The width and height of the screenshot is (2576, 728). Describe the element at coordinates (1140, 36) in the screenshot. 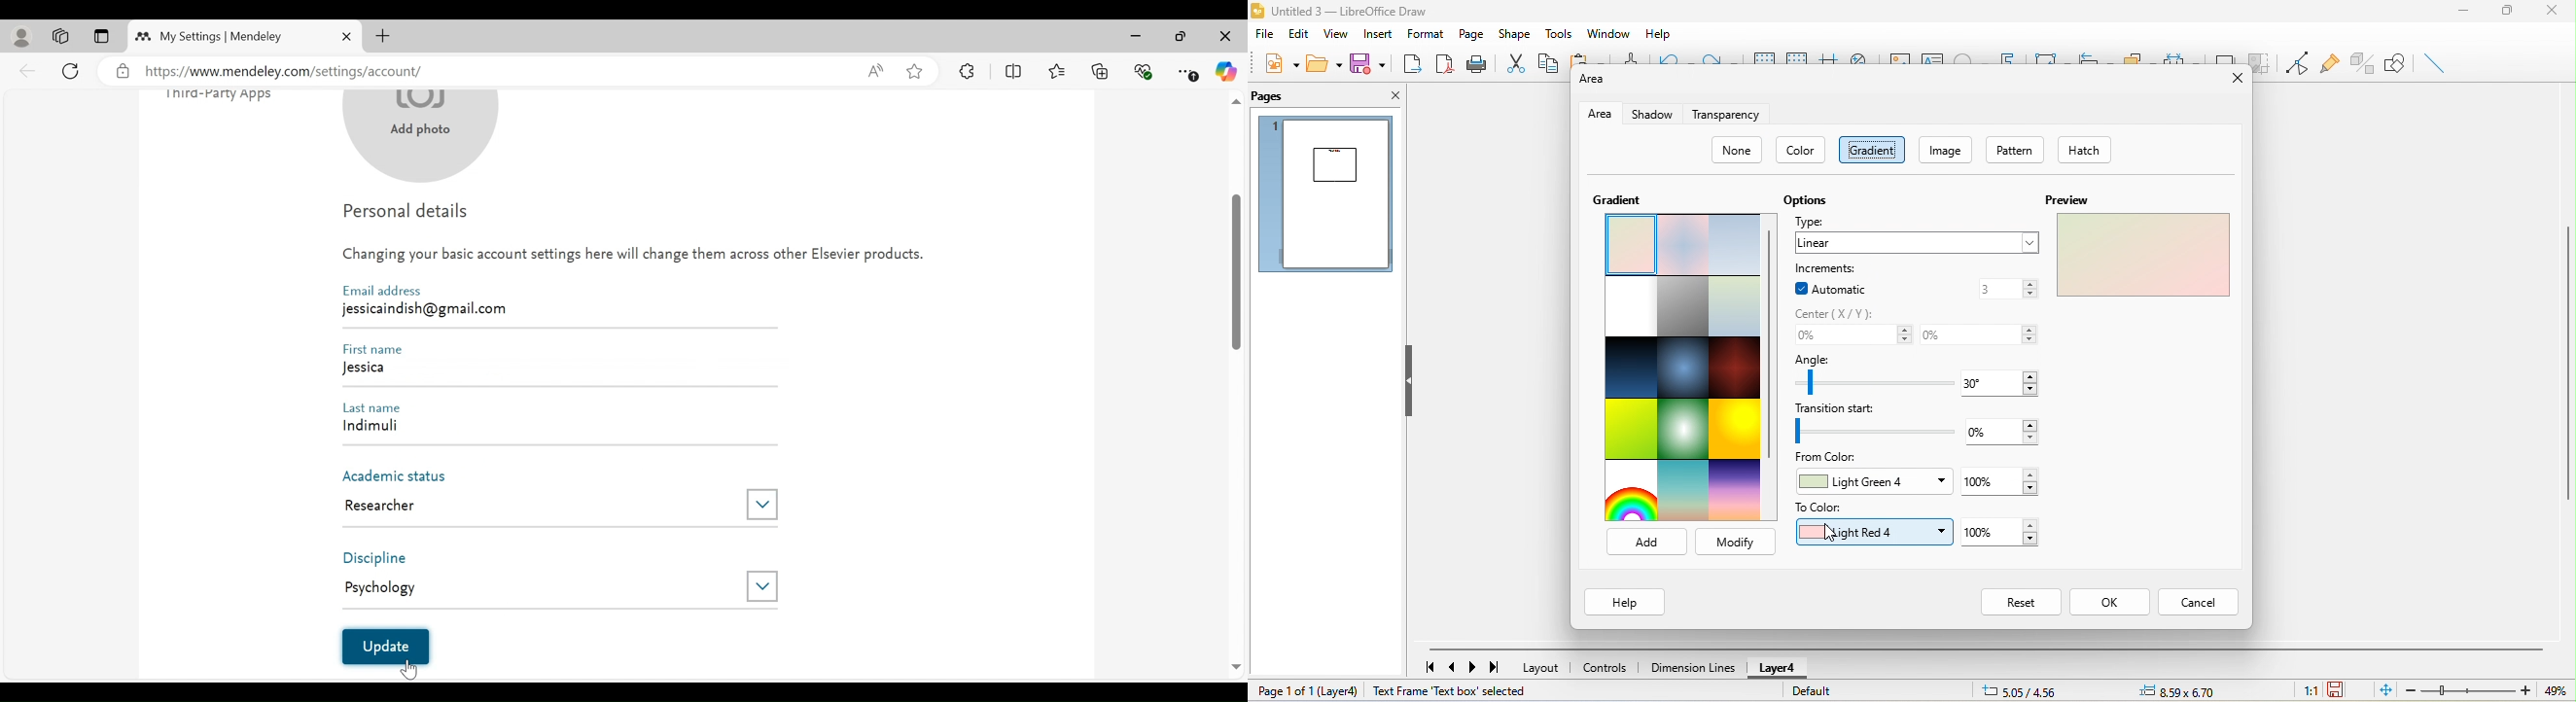

I see `minimize` at that location.